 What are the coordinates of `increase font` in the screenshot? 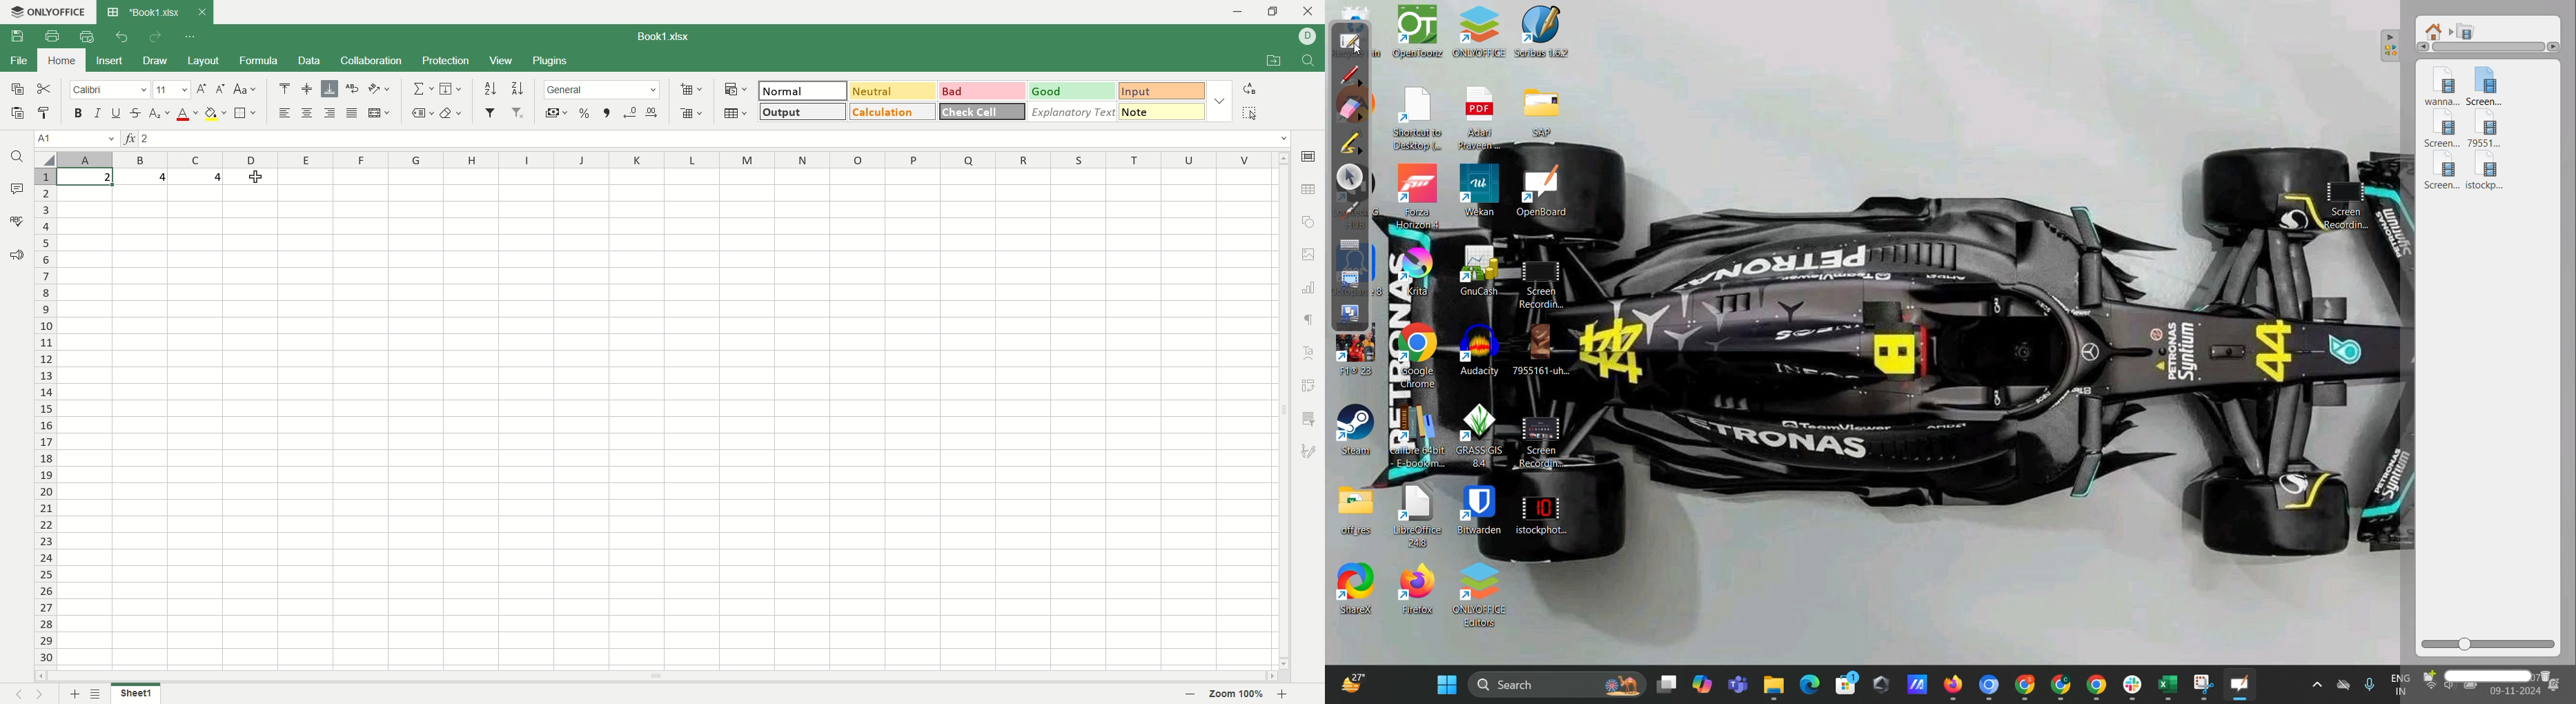 It's located at (201, 90).